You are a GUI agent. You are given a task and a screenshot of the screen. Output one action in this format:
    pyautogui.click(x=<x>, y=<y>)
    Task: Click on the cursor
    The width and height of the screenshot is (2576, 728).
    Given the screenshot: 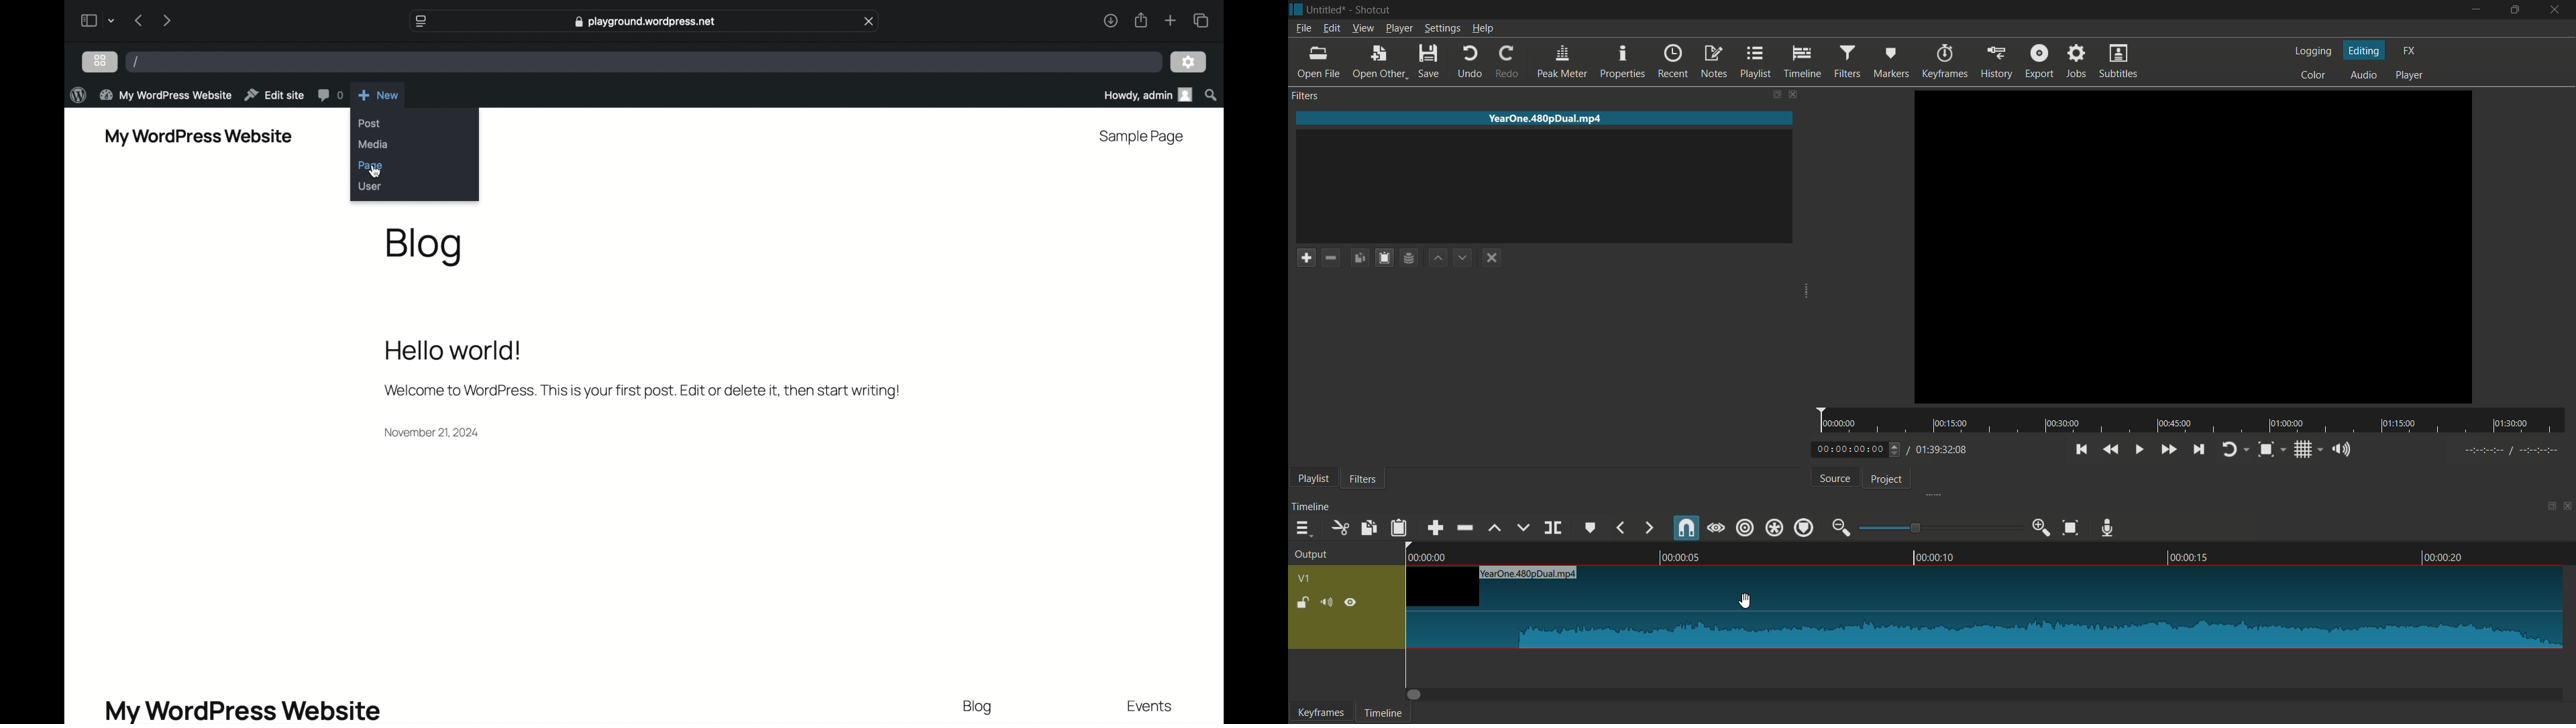 What is the action you would take?
    pyautogui.click(x=1743, y=600)
    